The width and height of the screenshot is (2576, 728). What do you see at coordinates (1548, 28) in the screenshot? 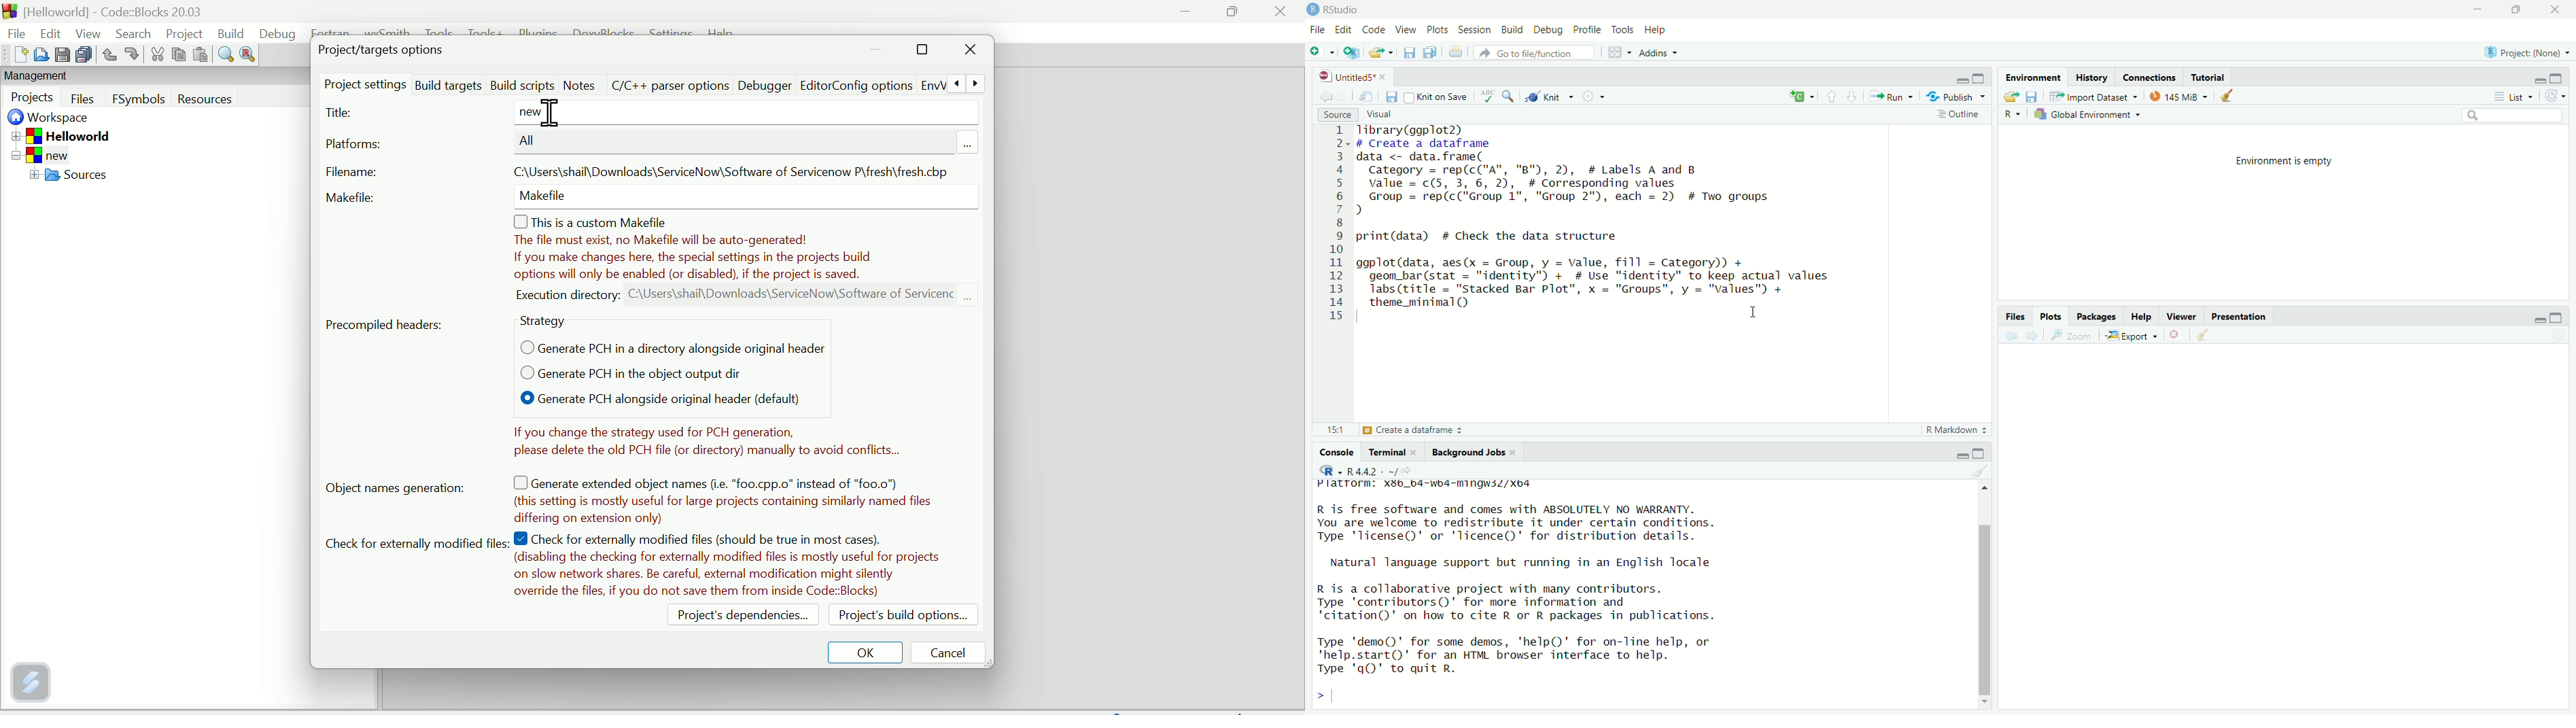
I see `Debug` at bounding box center [1548, 28].